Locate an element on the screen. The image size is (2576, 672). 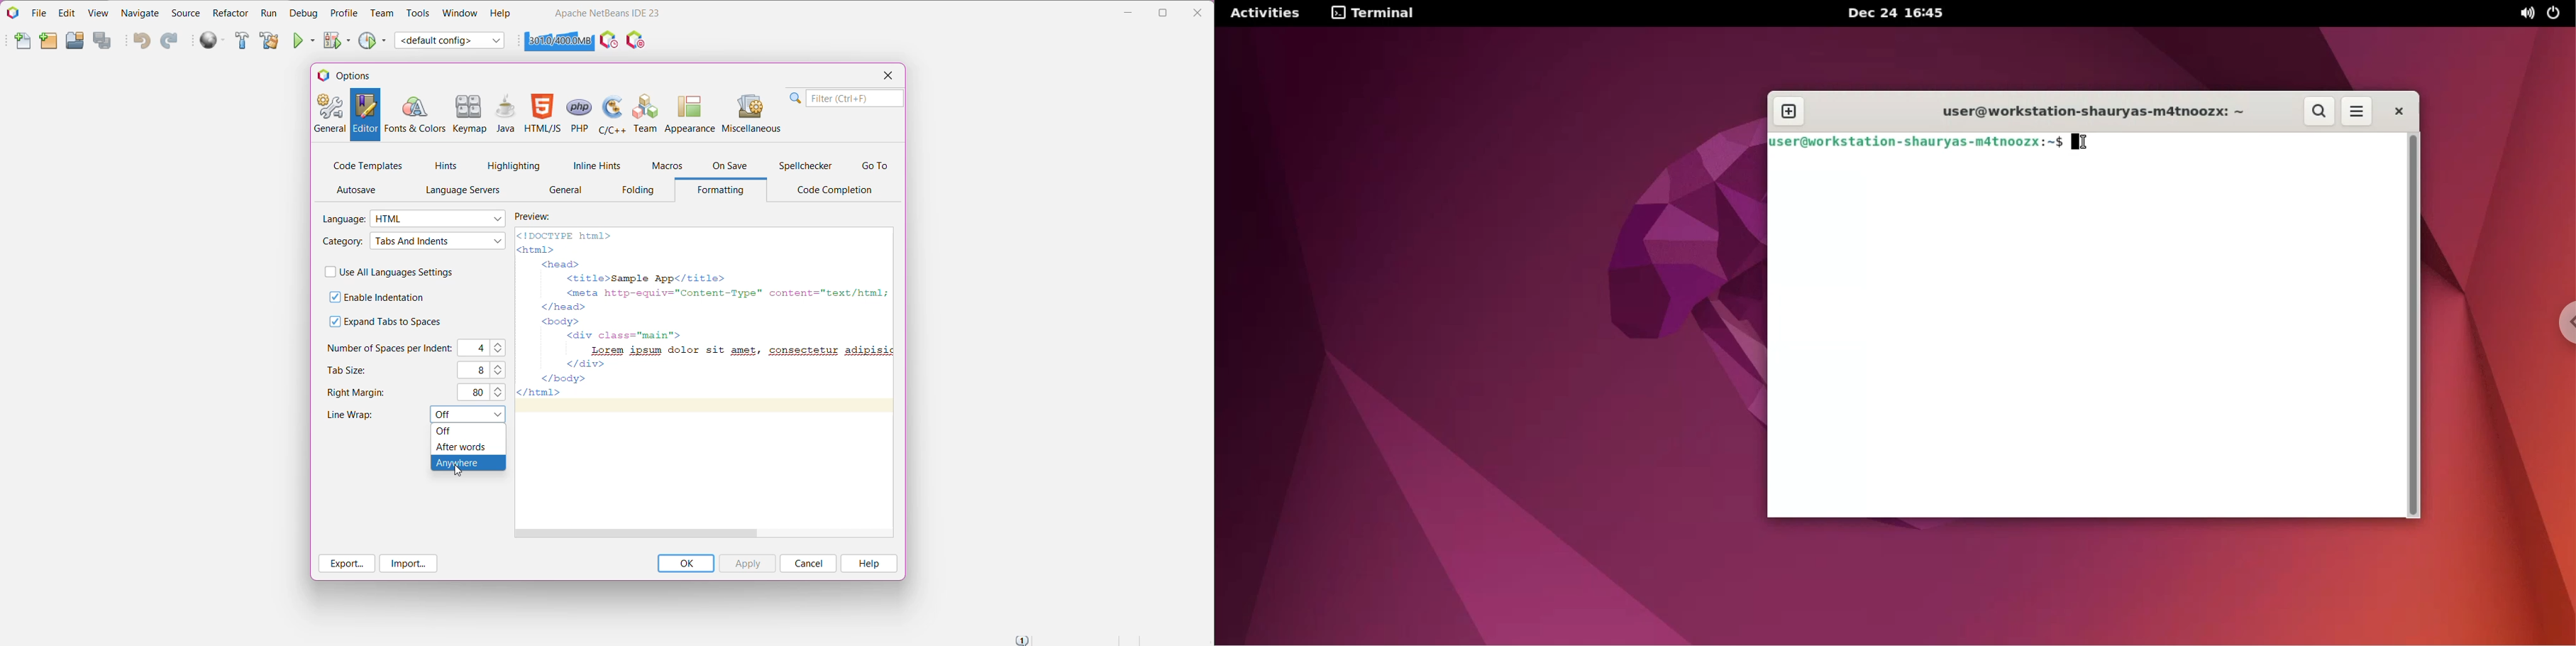
Spellchecker is located at coordinates (807, 166).